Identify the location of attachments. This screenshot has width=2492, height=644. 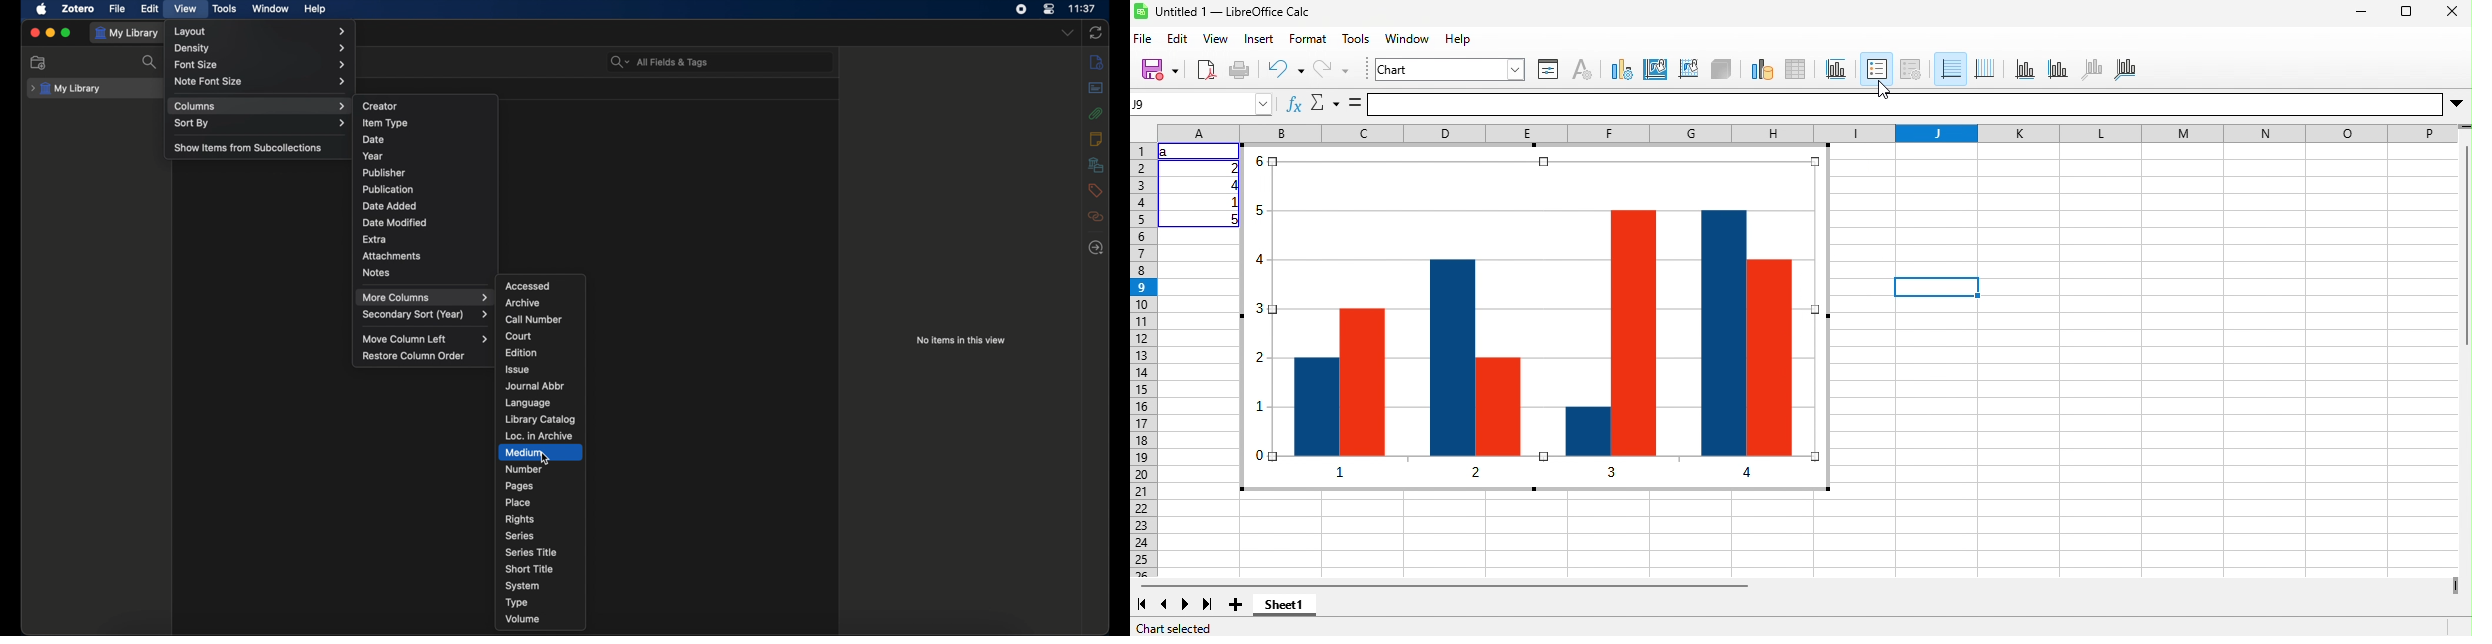
(395, 256).